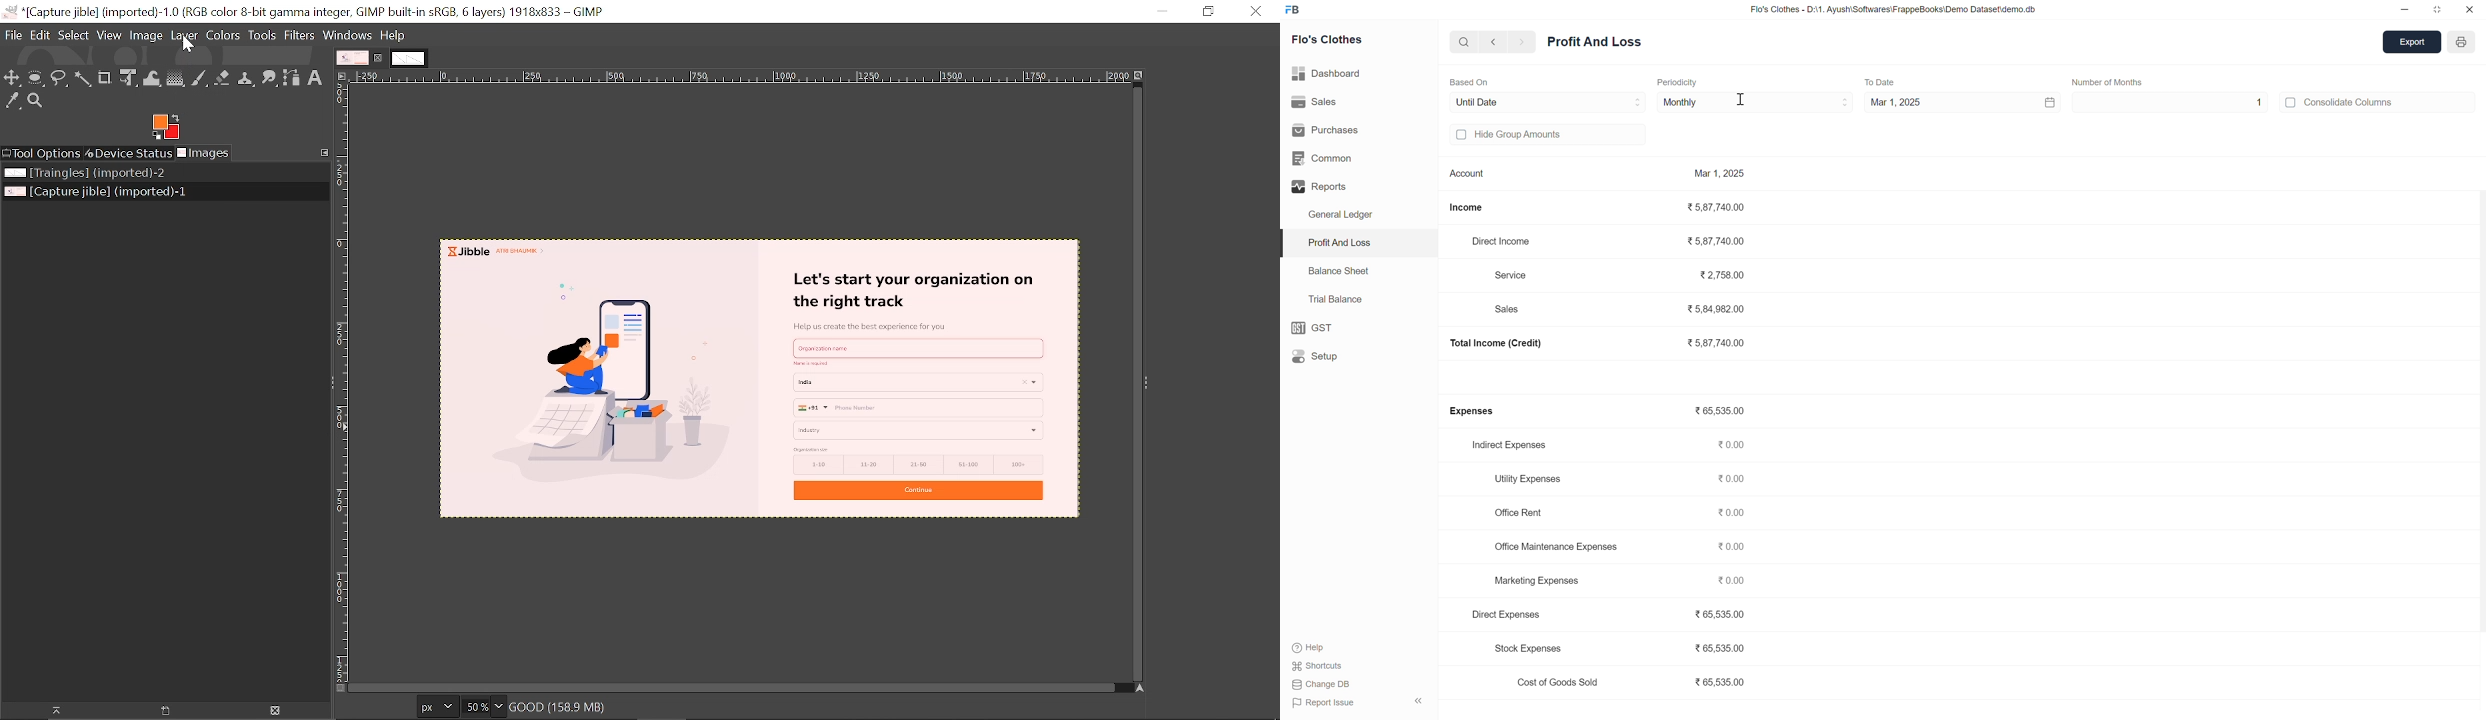  I want to click on ₹5,87,740.00, so click(1717, 343).